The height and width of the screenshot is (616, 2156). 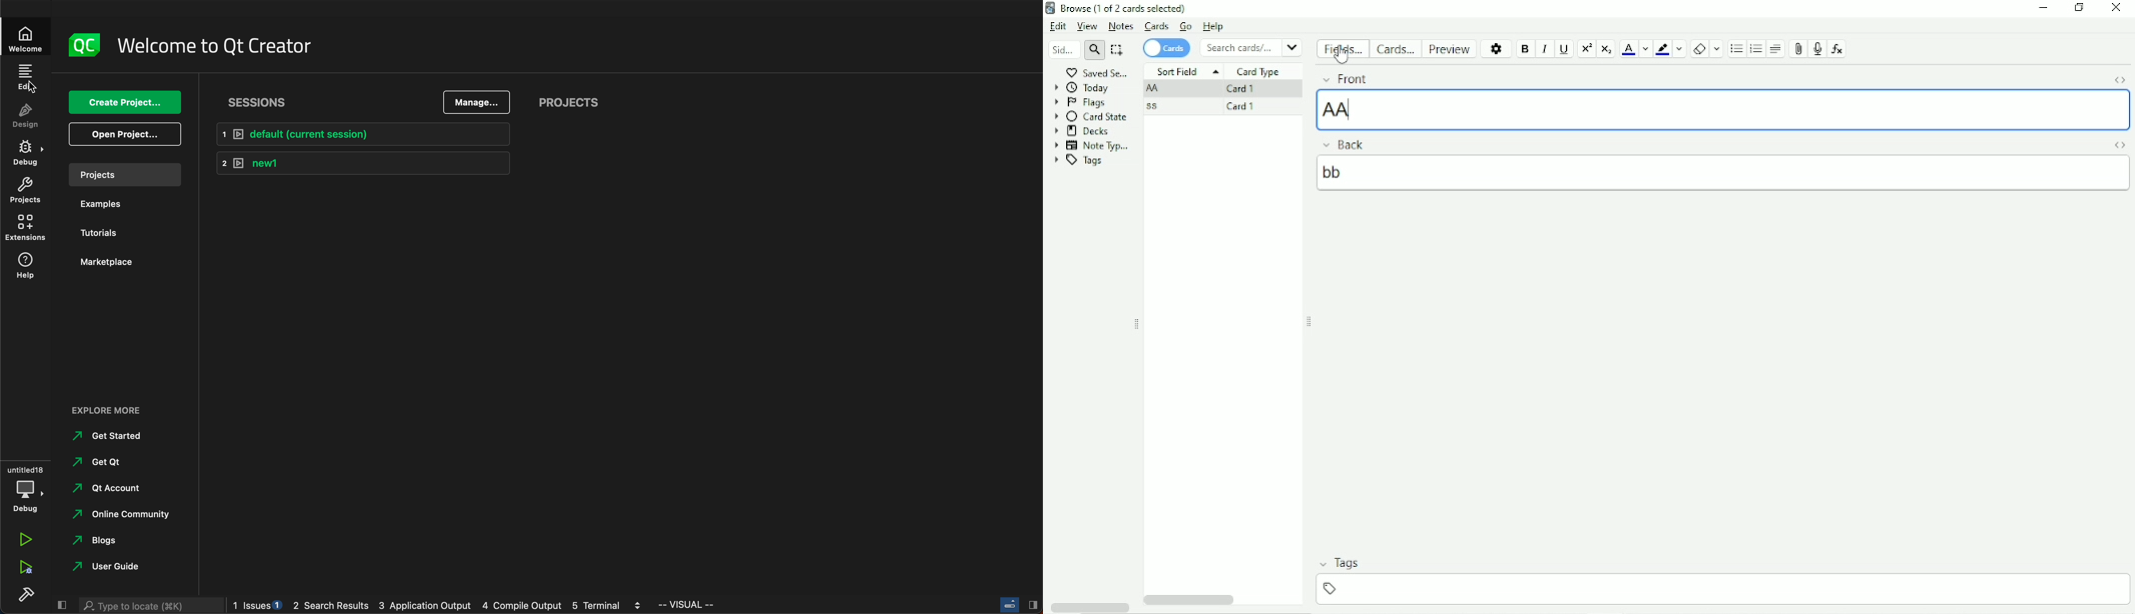 I want to click on Underline, so click(x=1565, y=50).